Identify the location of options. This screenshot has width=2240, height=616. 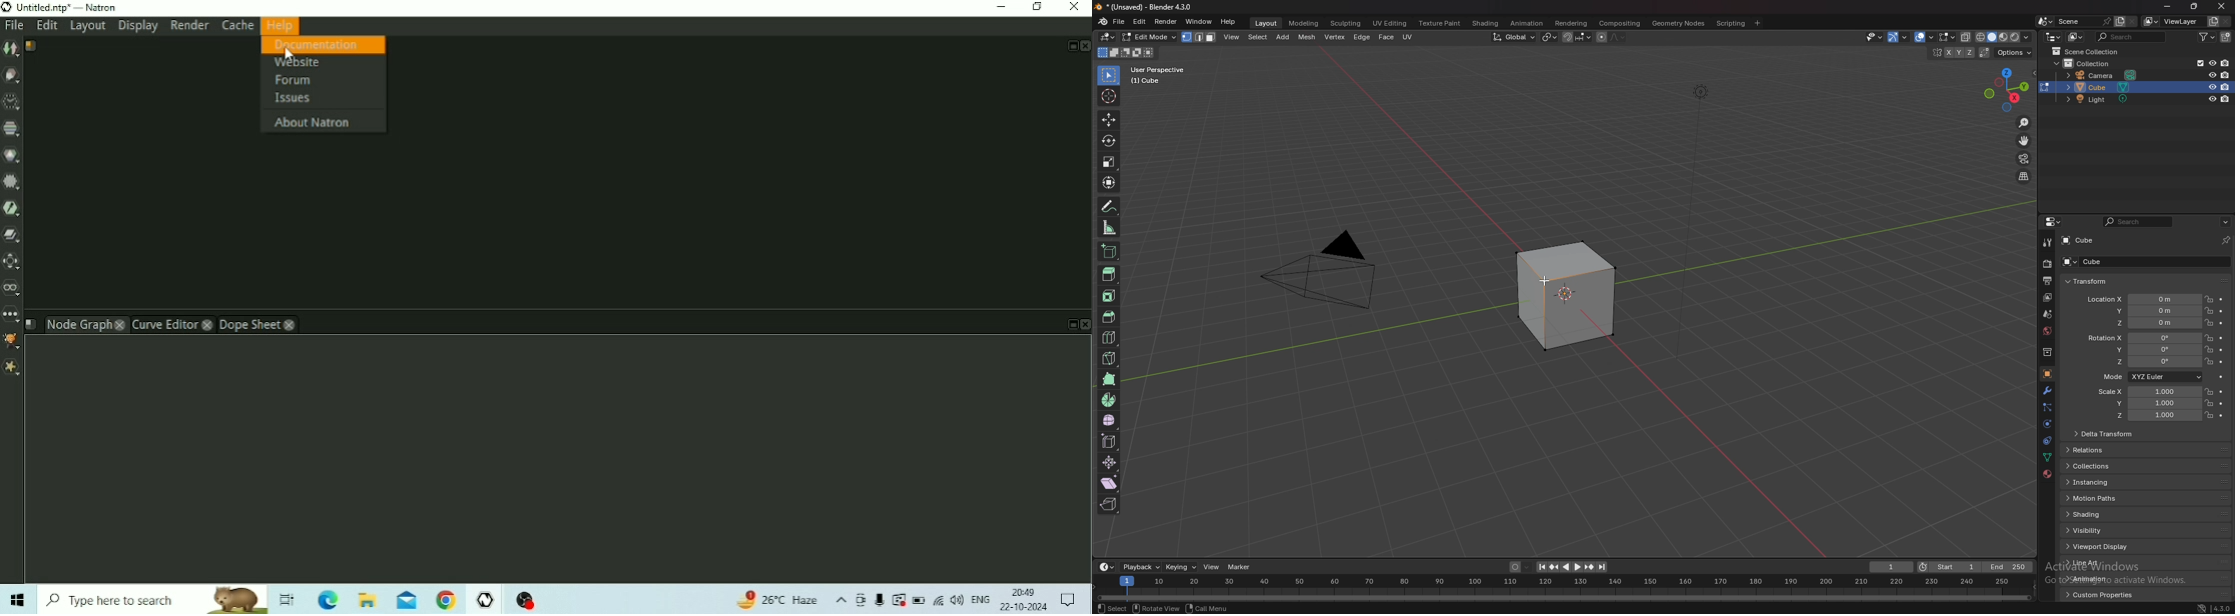
(2014, 52).